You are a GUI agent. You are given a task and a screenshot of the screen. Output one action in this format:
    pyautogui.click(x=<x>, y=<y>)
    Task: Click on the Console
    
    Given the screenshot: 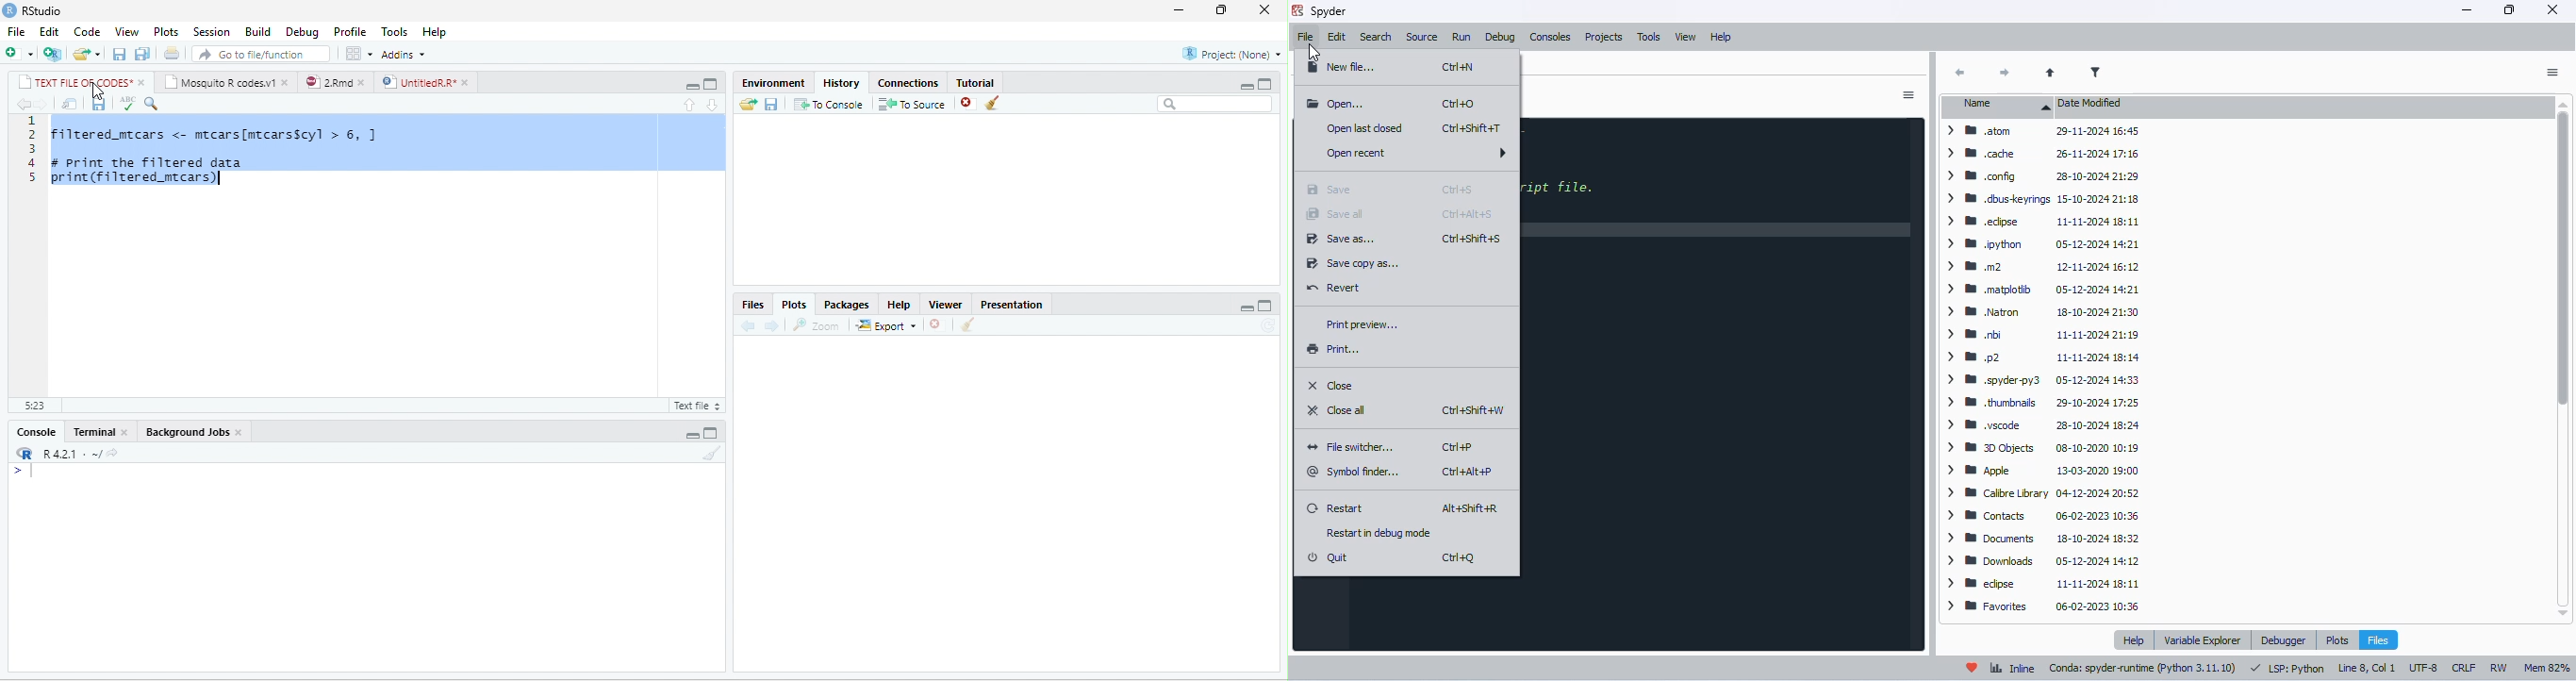 What is the action you would take?
    pyautogui.click(x=35, y=432)
    